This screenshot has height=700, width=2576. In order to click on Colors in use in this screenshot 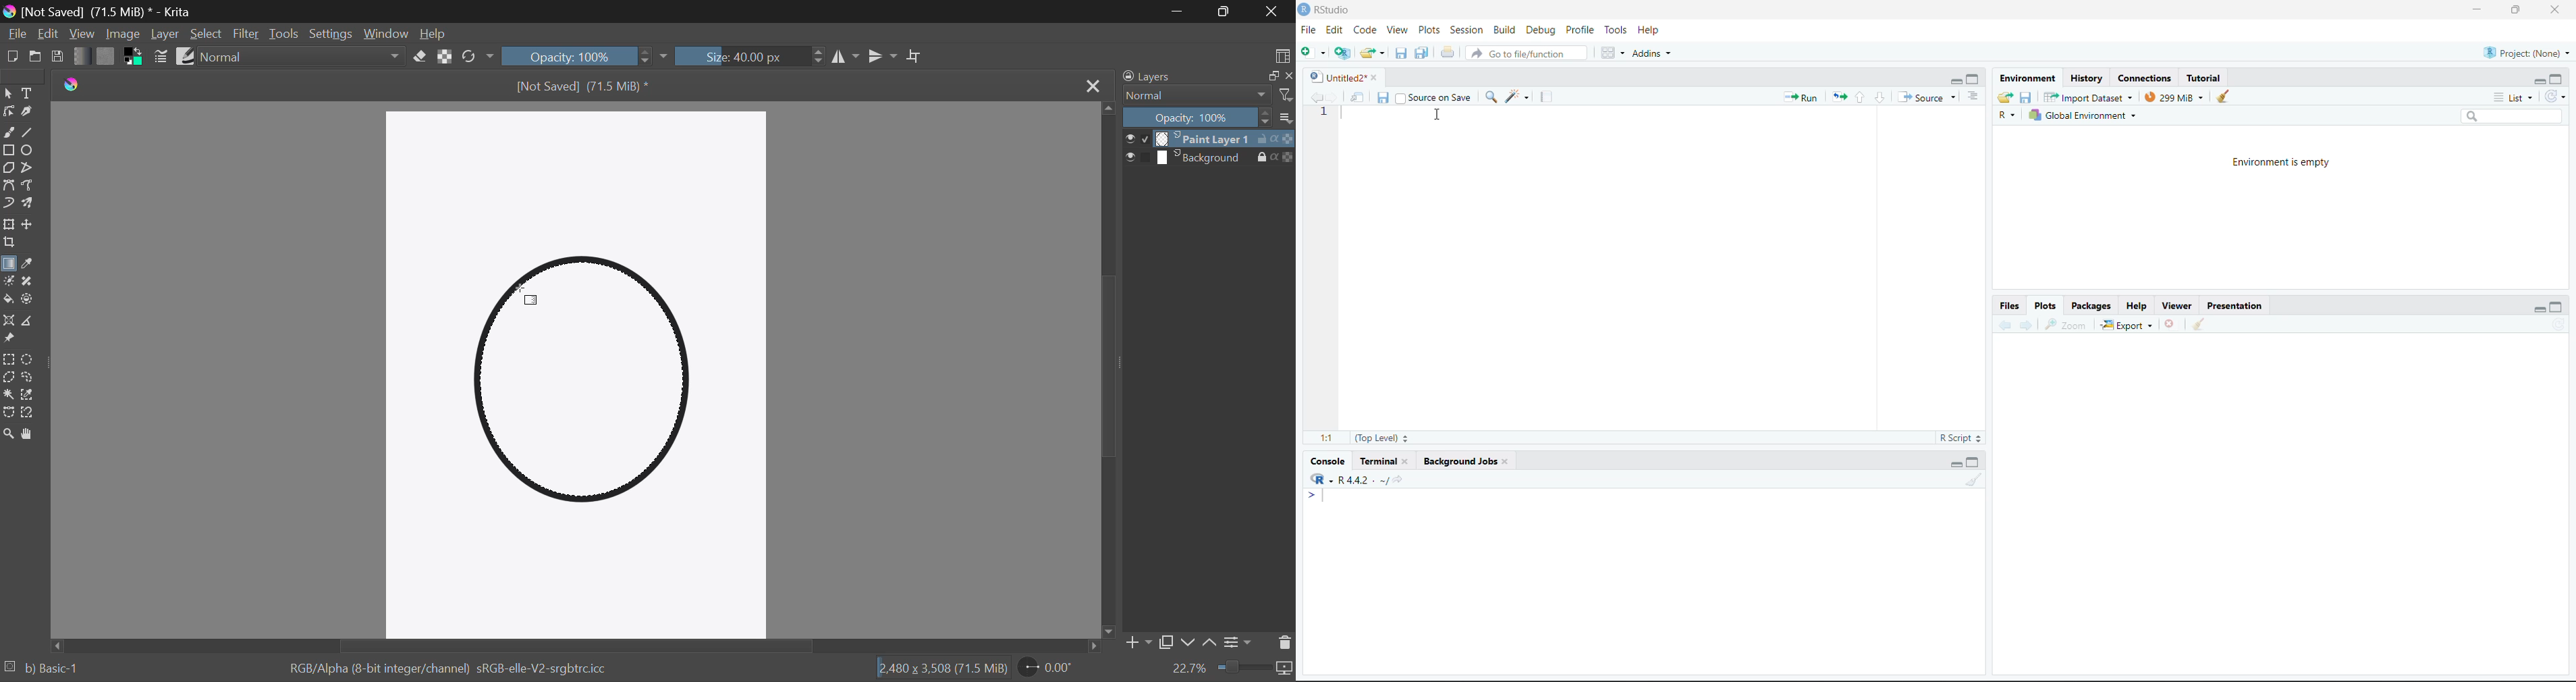, I will do `click(134, 57)`.